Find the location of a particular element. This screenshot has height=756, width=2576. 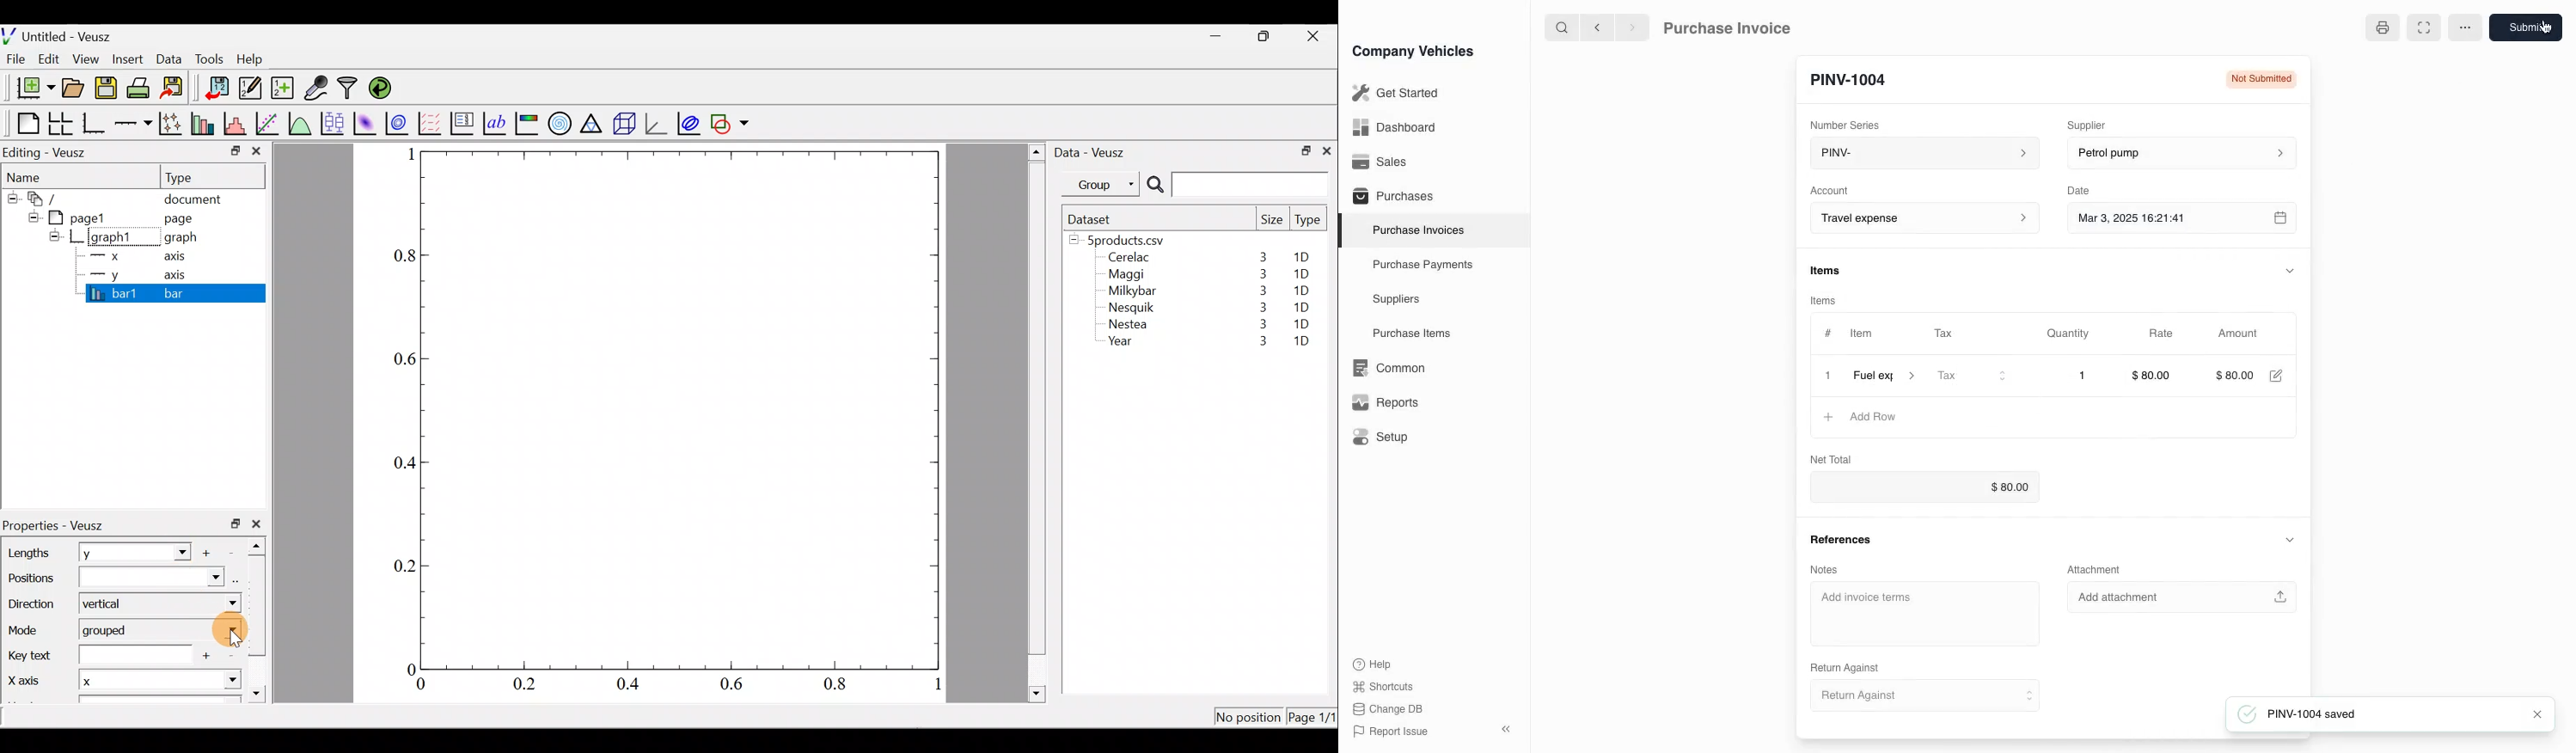

Shortcuts is located at coordinates (1384, 688).